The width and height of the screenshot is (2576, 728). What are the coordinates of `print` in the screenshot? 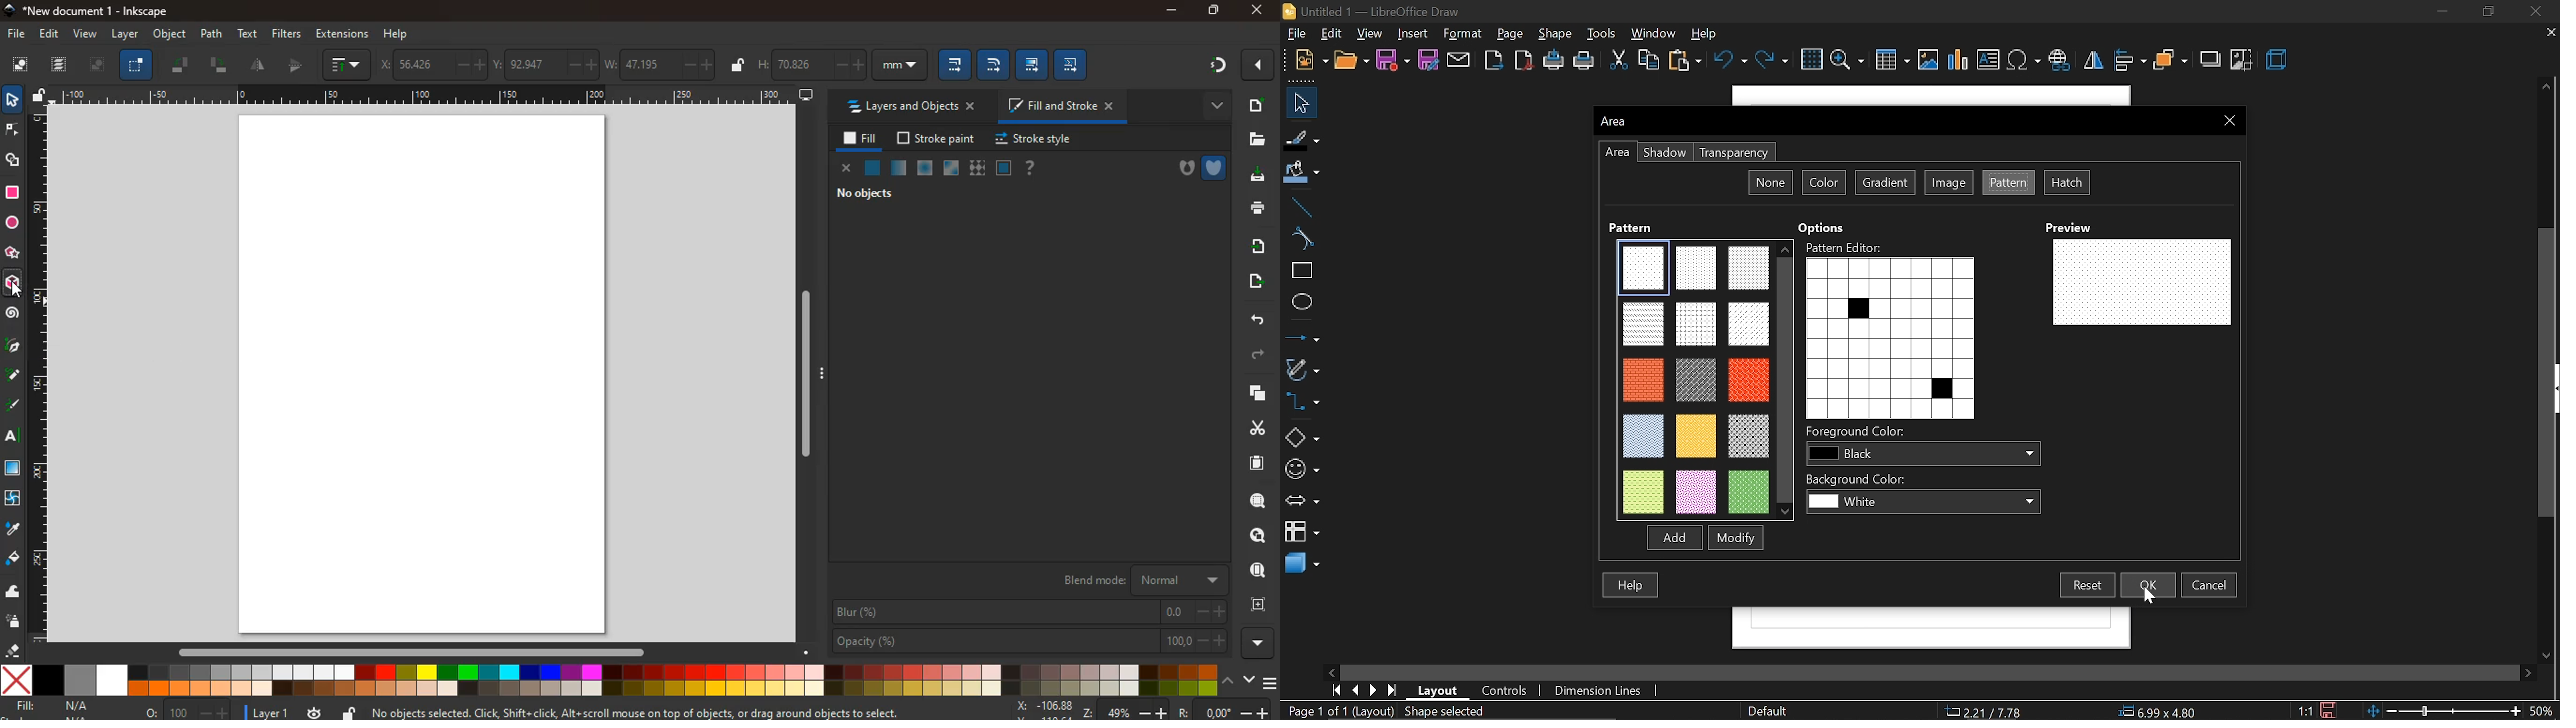 It's located at (1586, 63).